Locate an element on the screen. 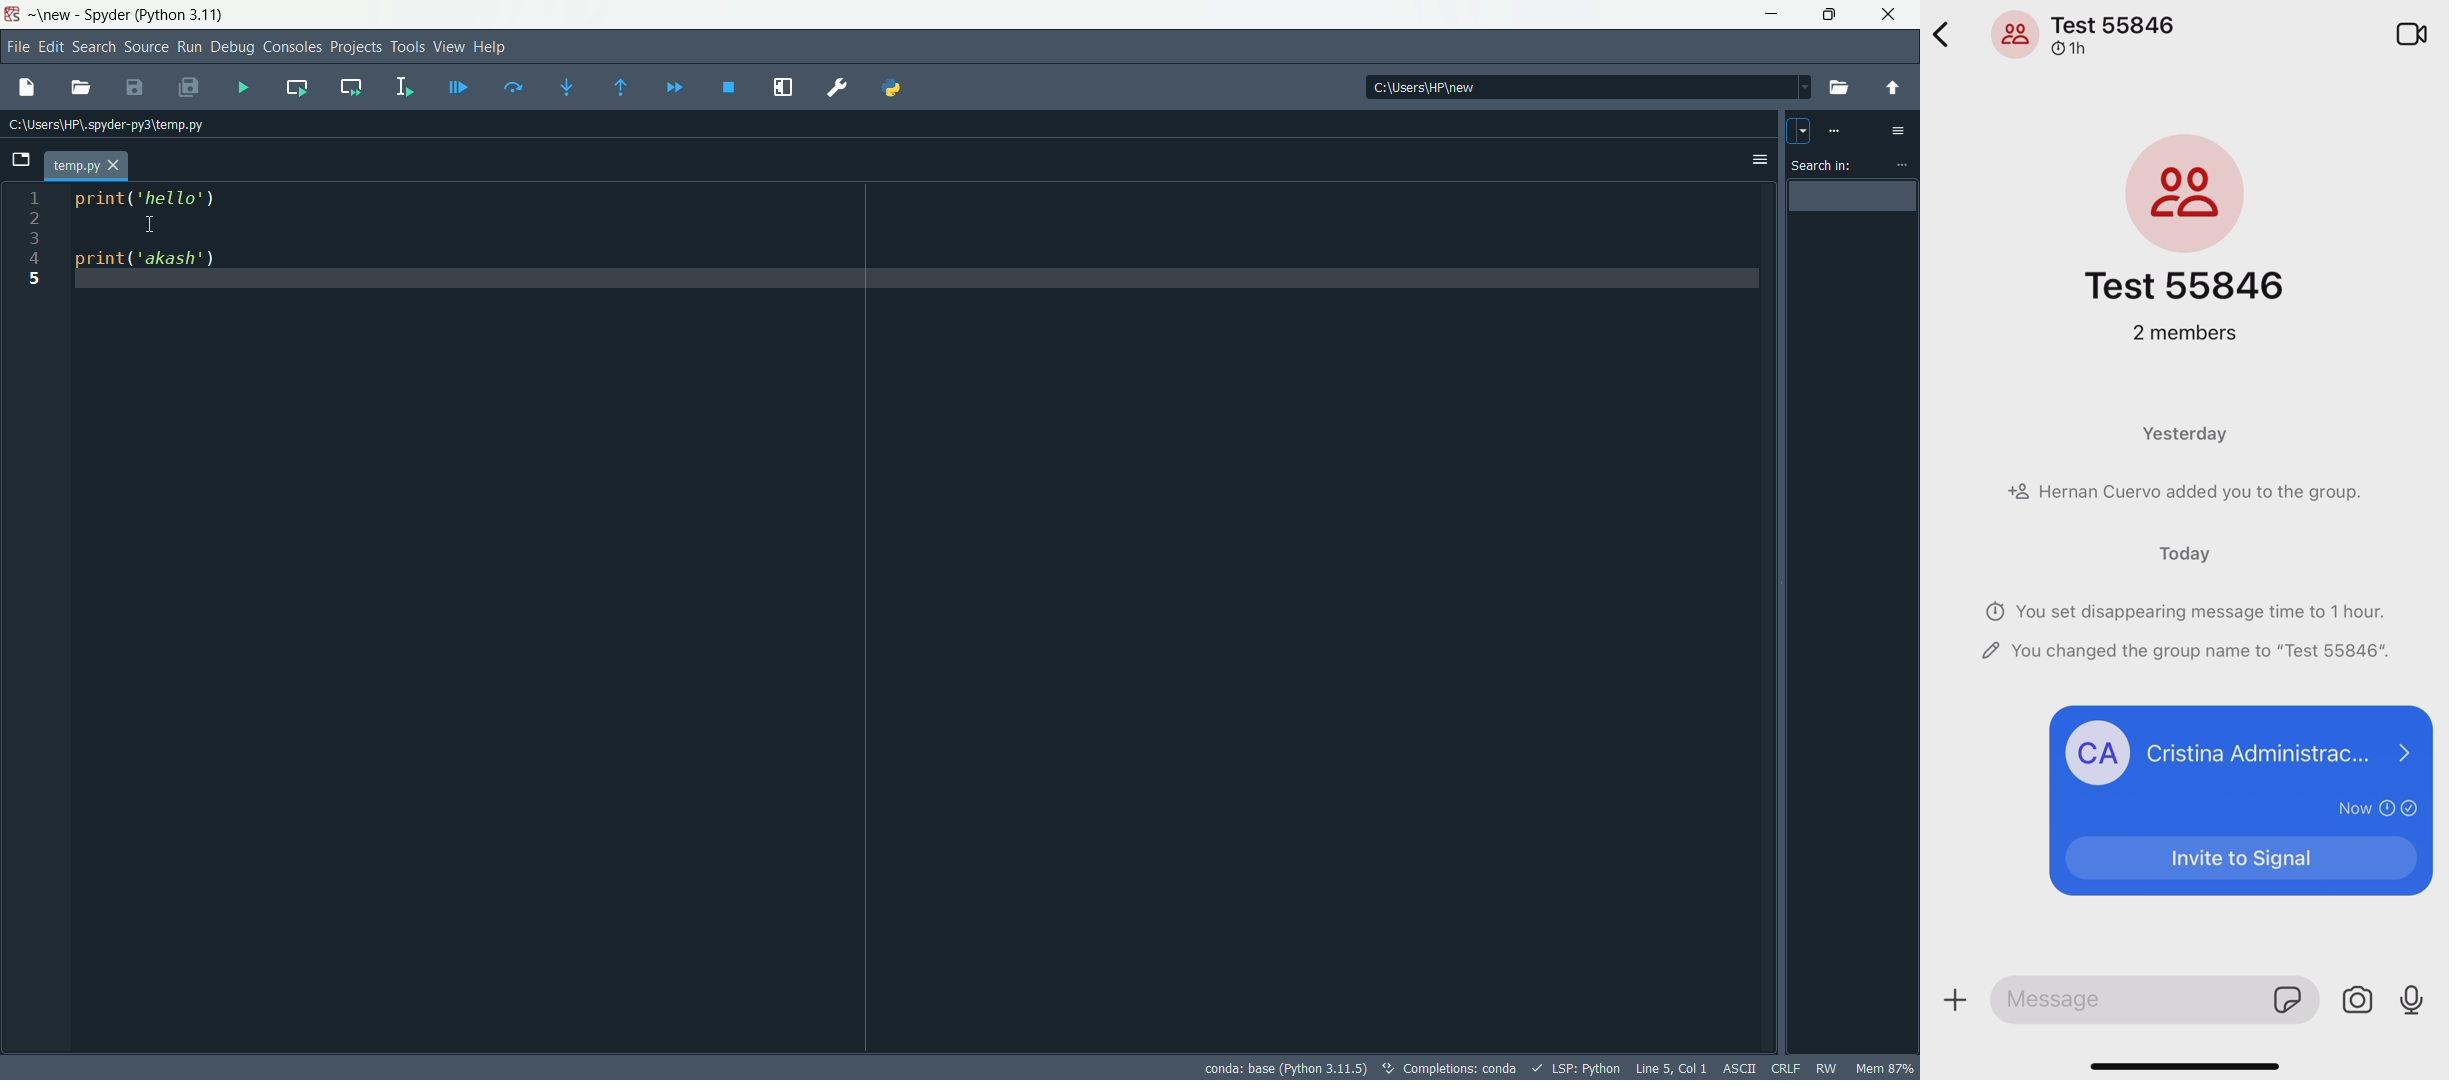 Image resolution: width=2464 pixels, height=1092 pixels. debug file is located at coordinates (458, 88).